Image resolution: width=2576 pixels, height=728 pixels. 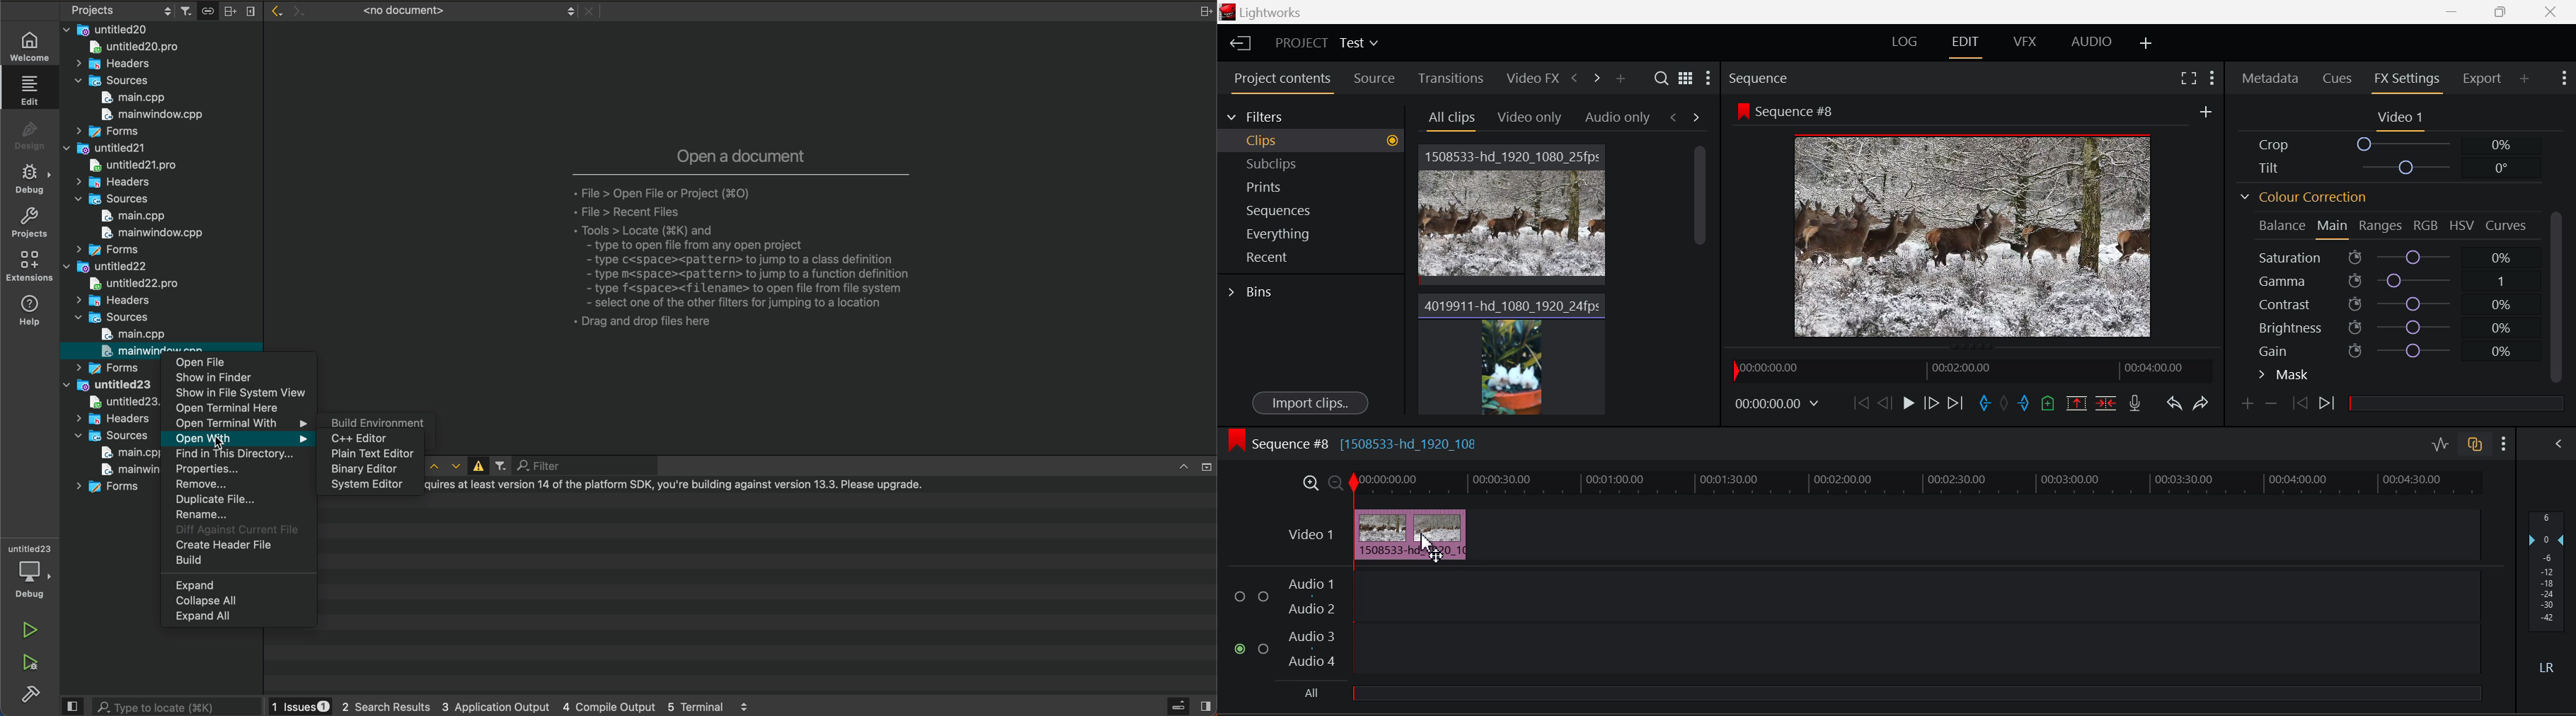 What do you see at coordinates (30, 664) in the screenshot?
I see `run debug` at bounding box center [30, 664].